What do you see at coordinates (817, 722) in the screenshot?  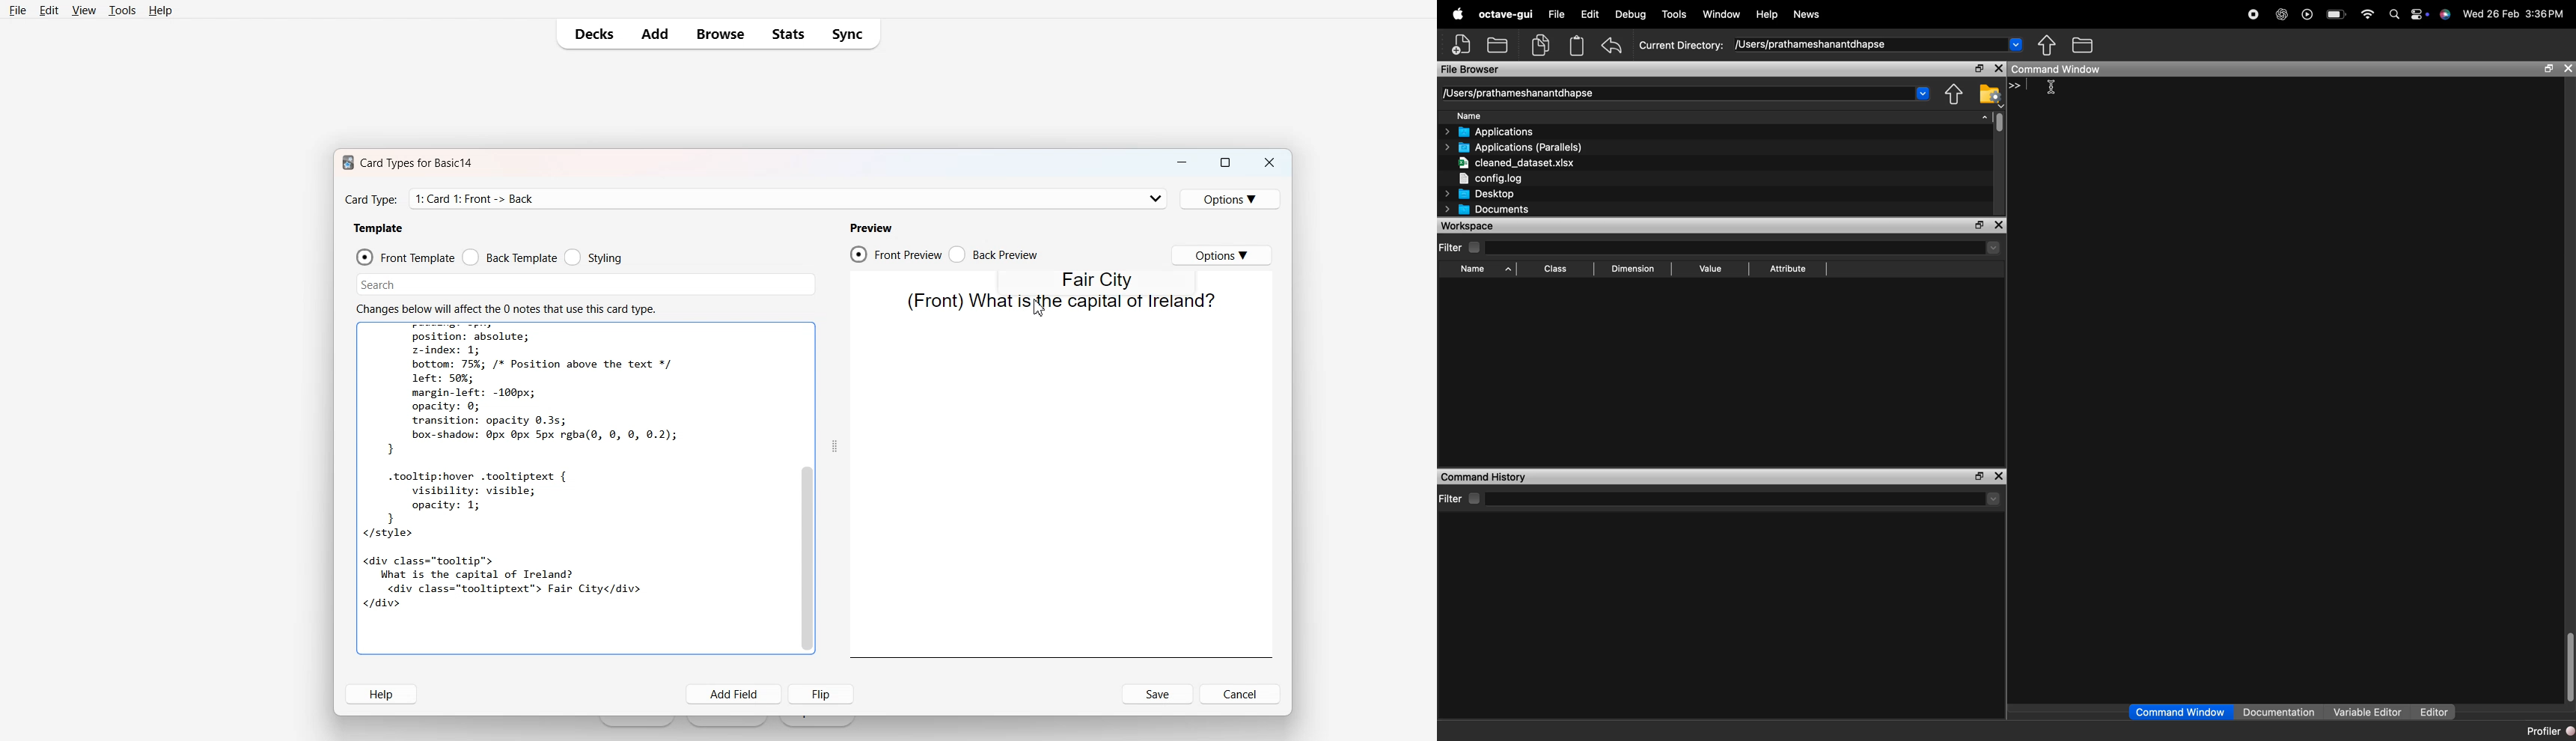 I see `Import File` at bounding box center [817, 722].